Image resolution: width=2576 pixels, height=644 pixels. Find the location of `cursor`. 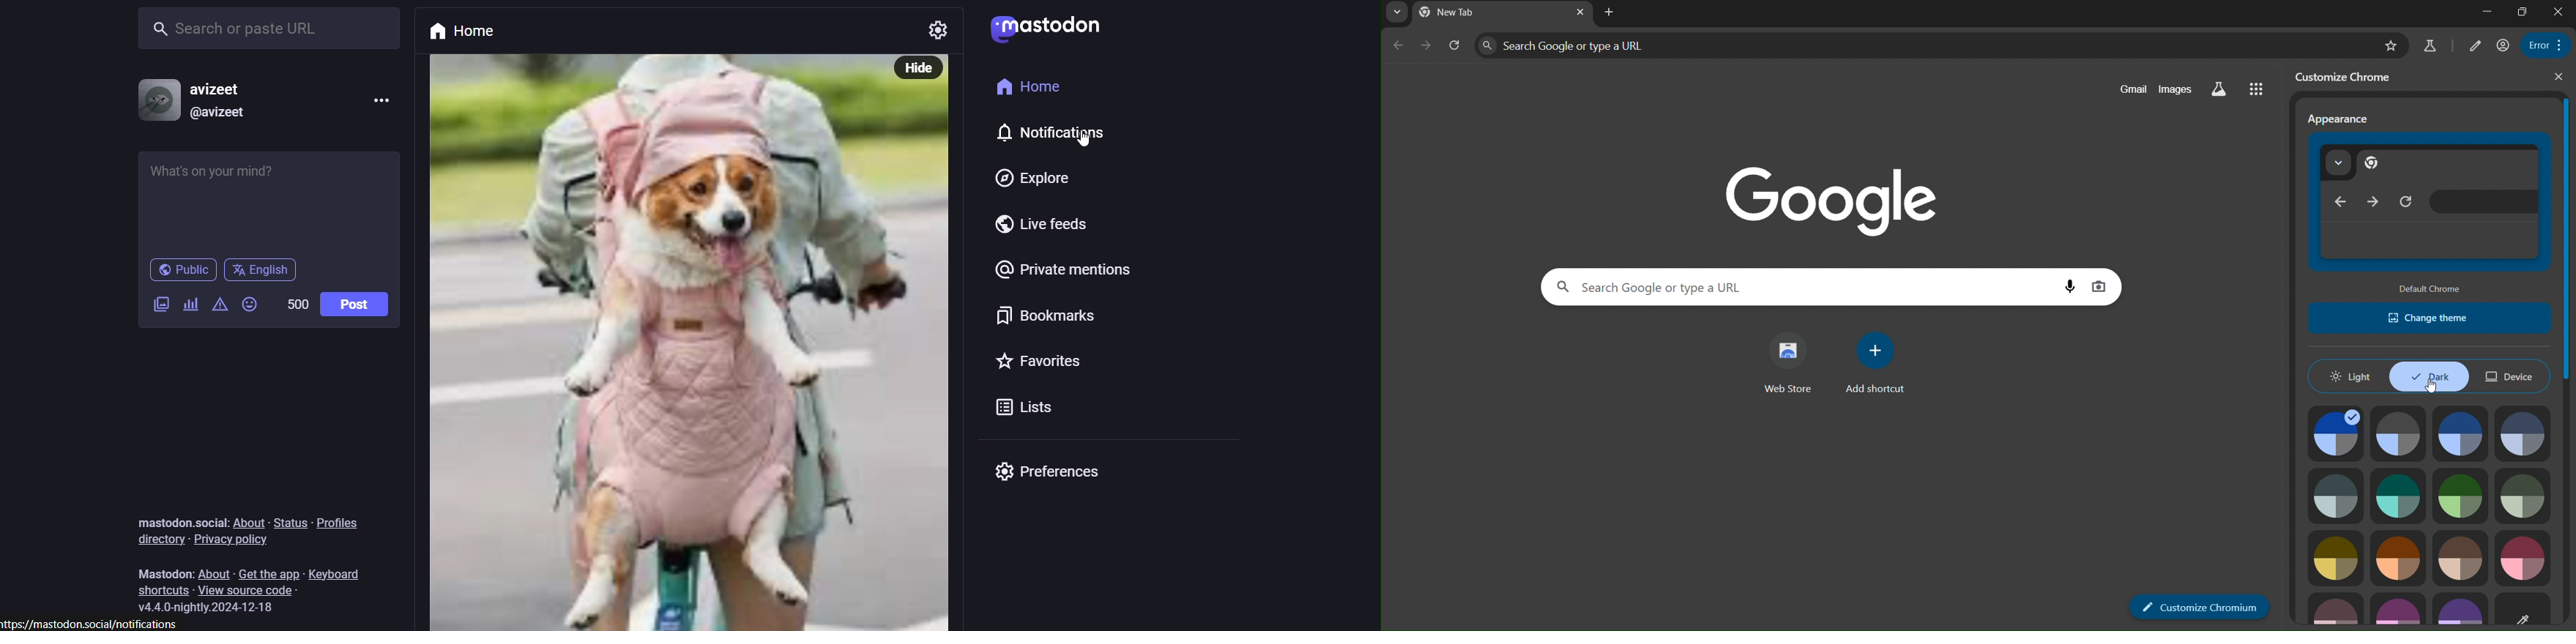

cursor is located at coordinates (2433, 388).